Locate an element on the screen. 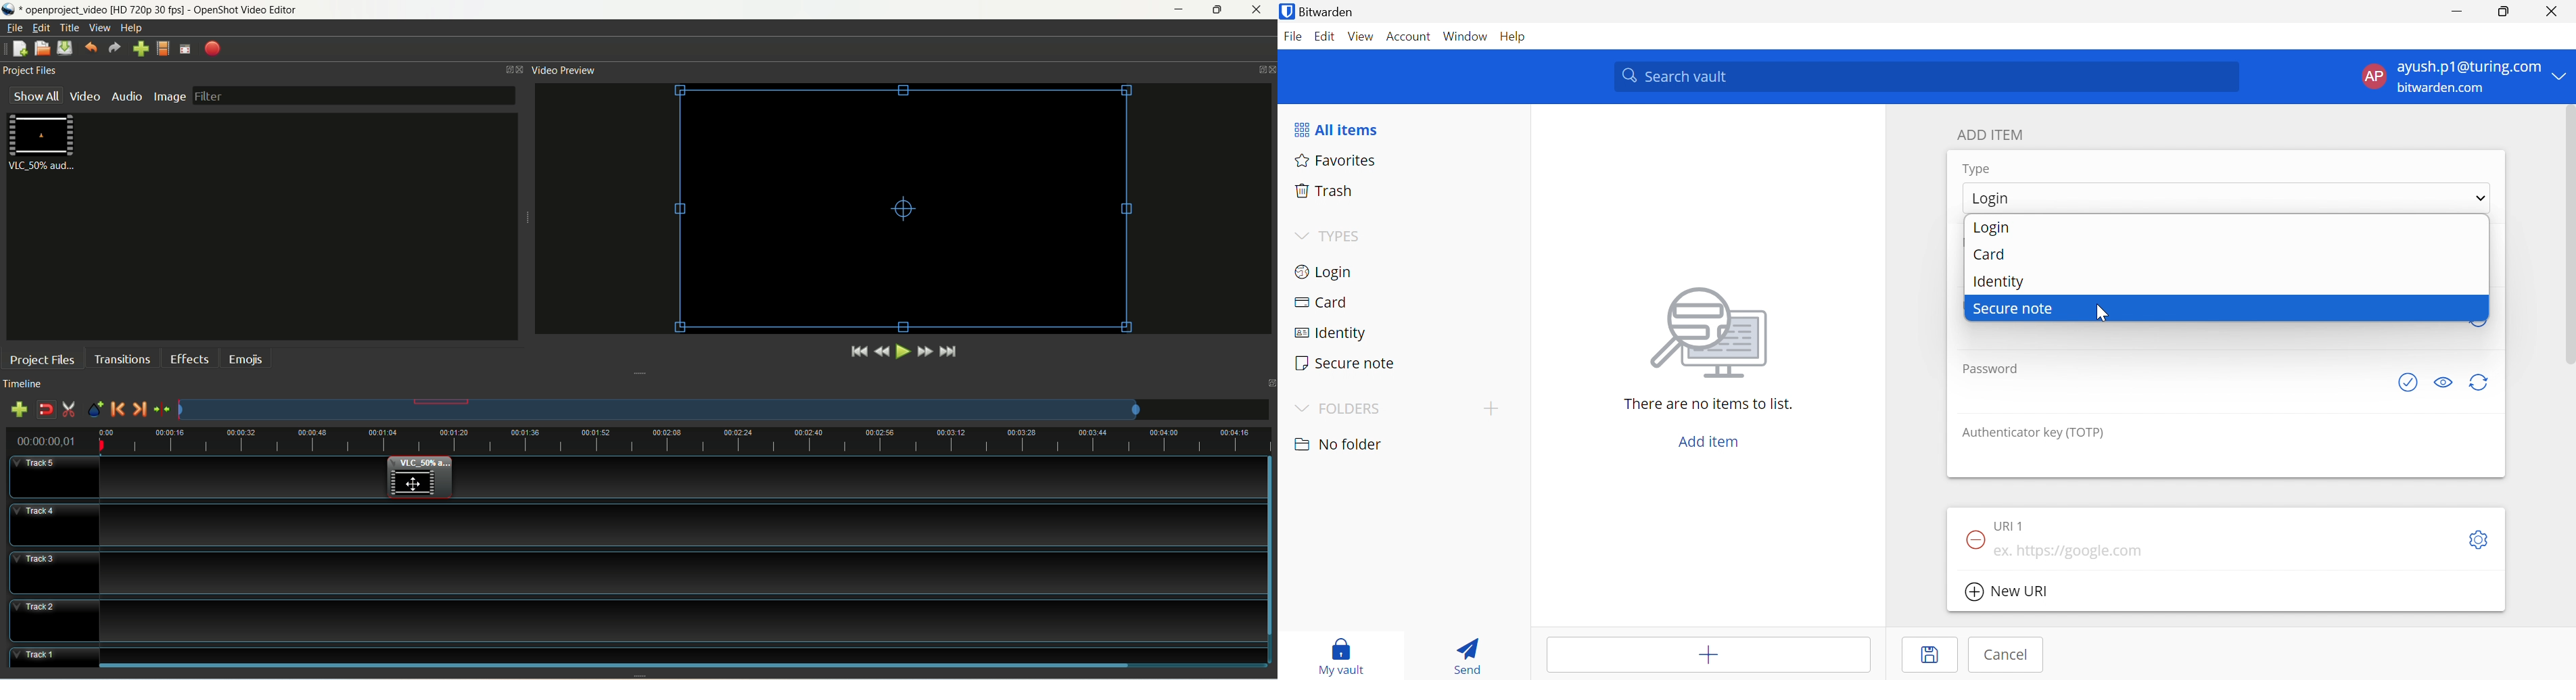 The height and width of the screenshot is (700, 2576). Add item is located at coordinates (1709, 443).